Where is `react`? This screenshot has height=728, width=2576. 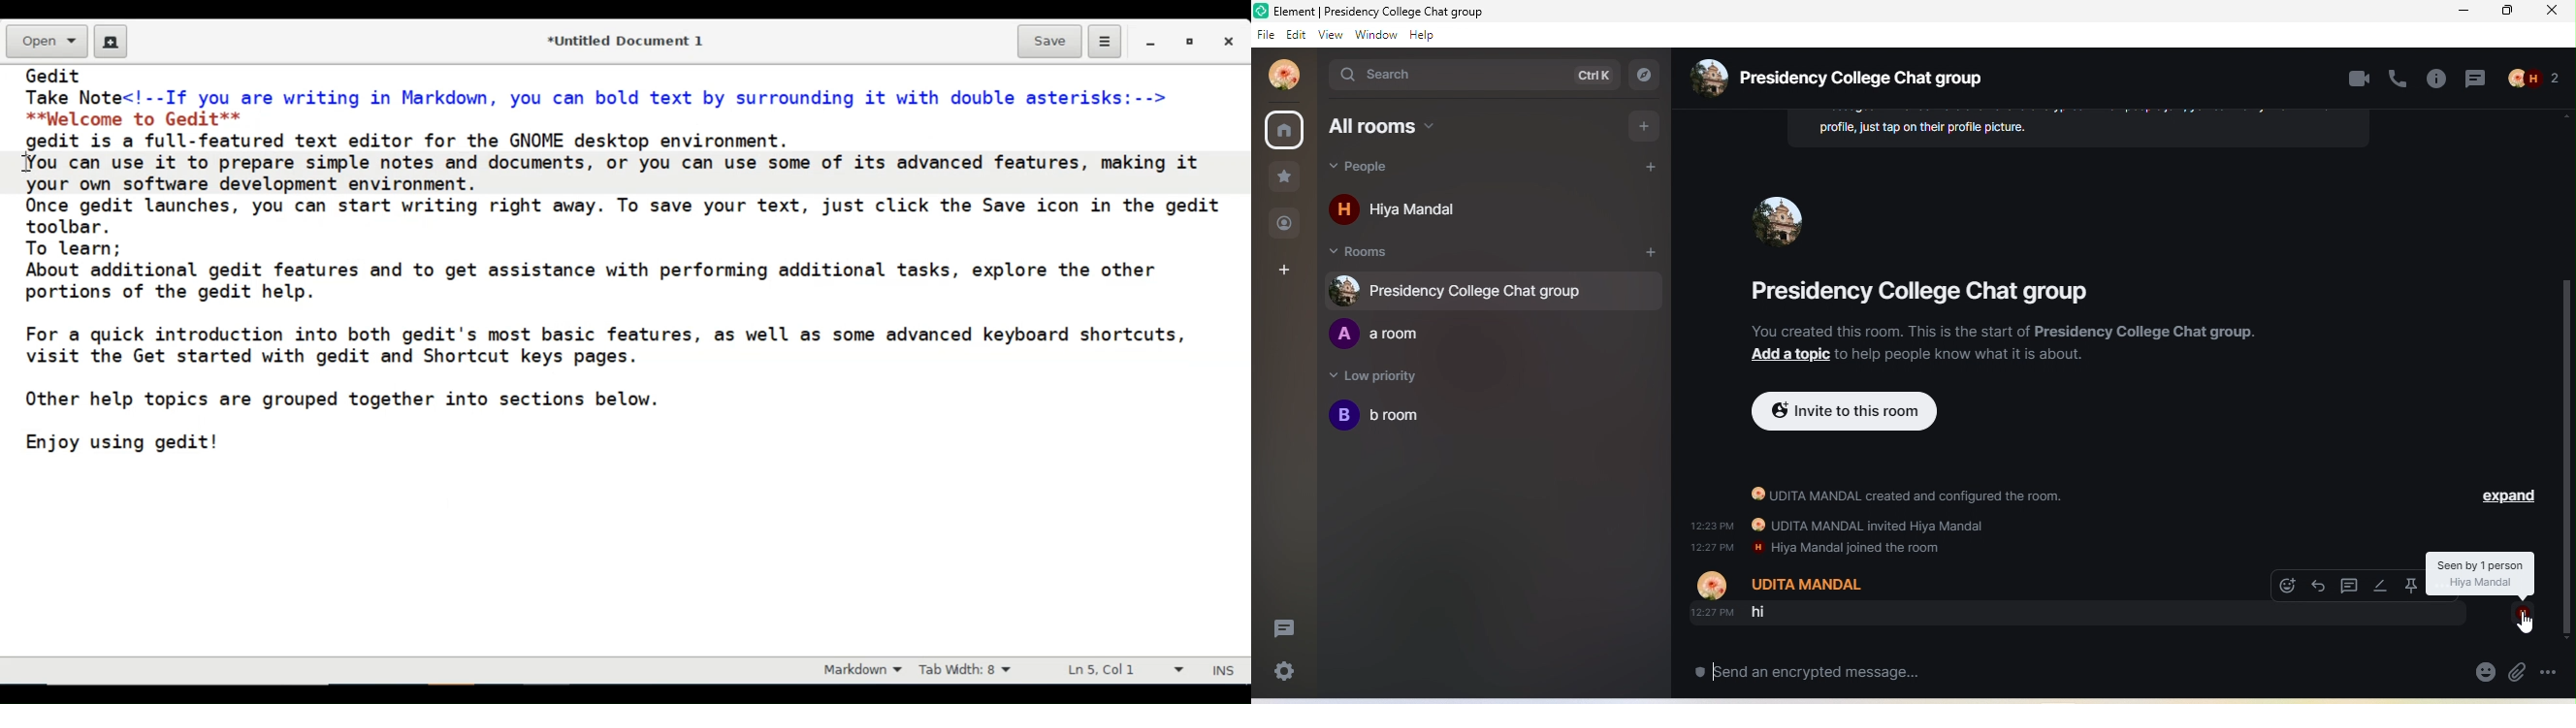 react is located at coordinates (2287, 586).